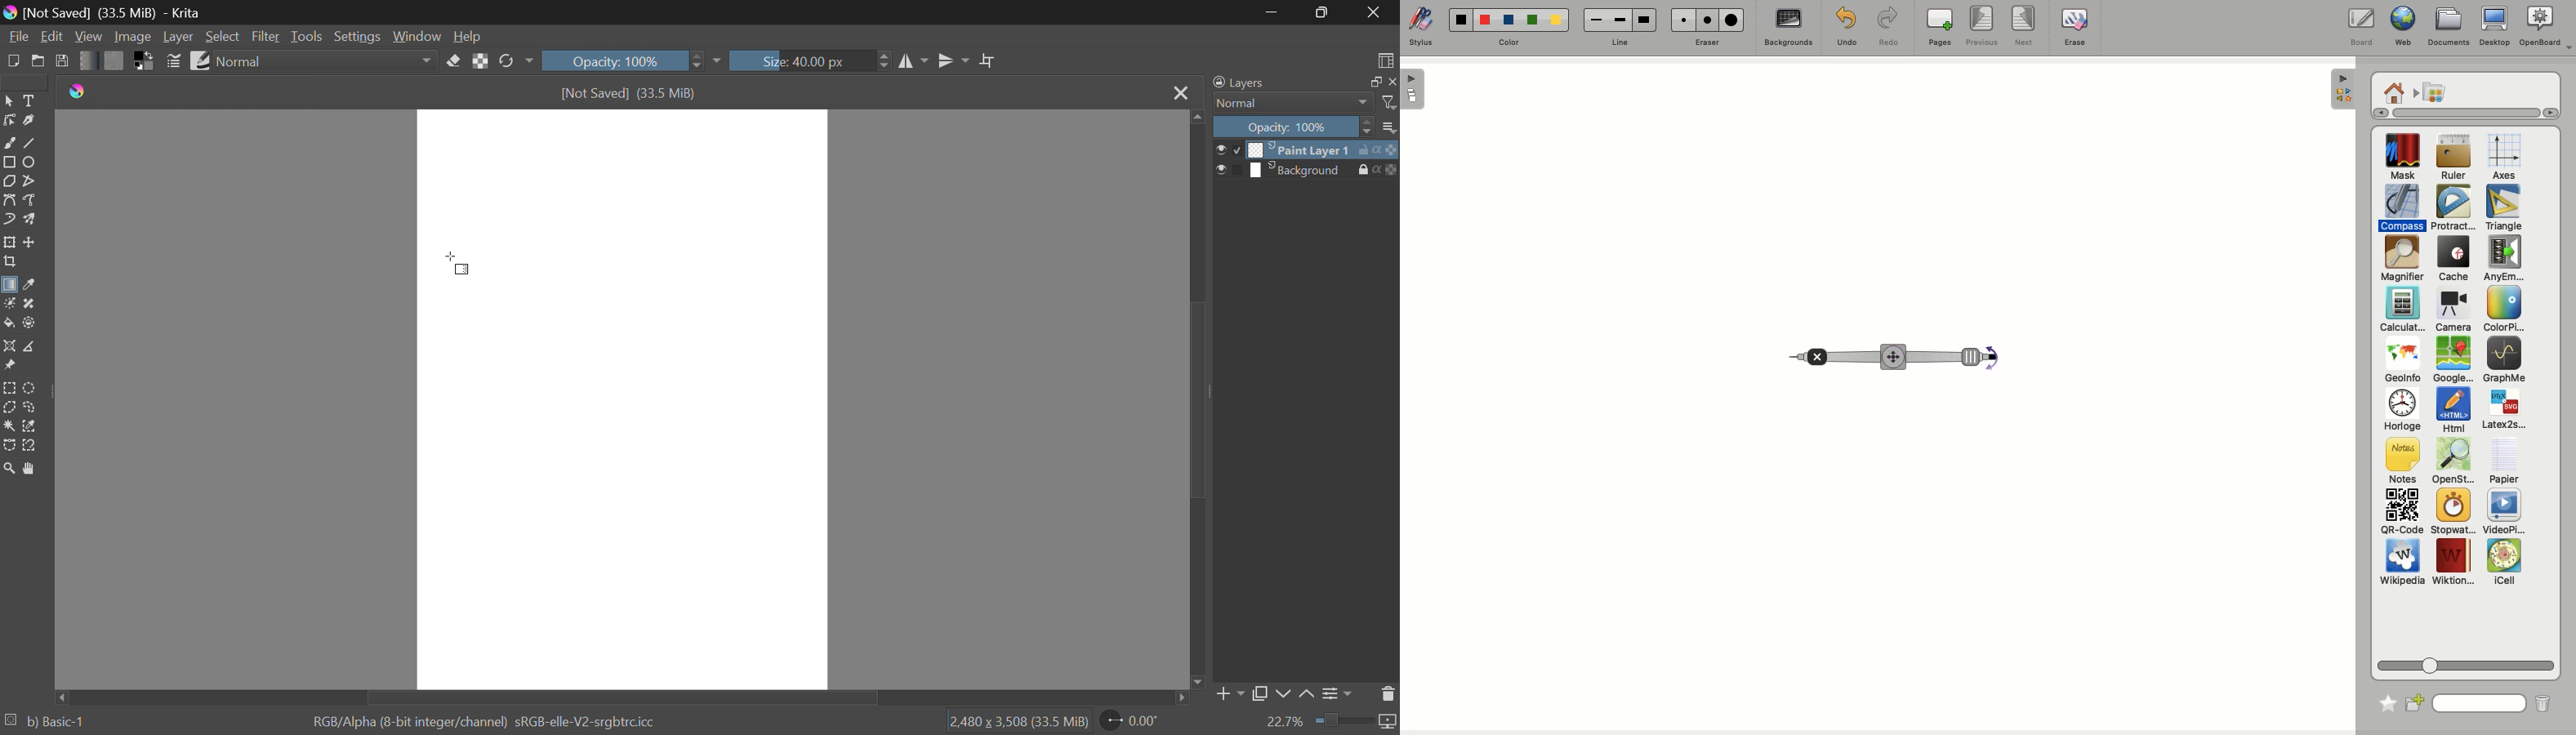 The image size is (2576, 756). What do you see at coordinates (1301, 148) in the screenshot?
I see `Paint Layer 1` at bounding box center [1301, 148].